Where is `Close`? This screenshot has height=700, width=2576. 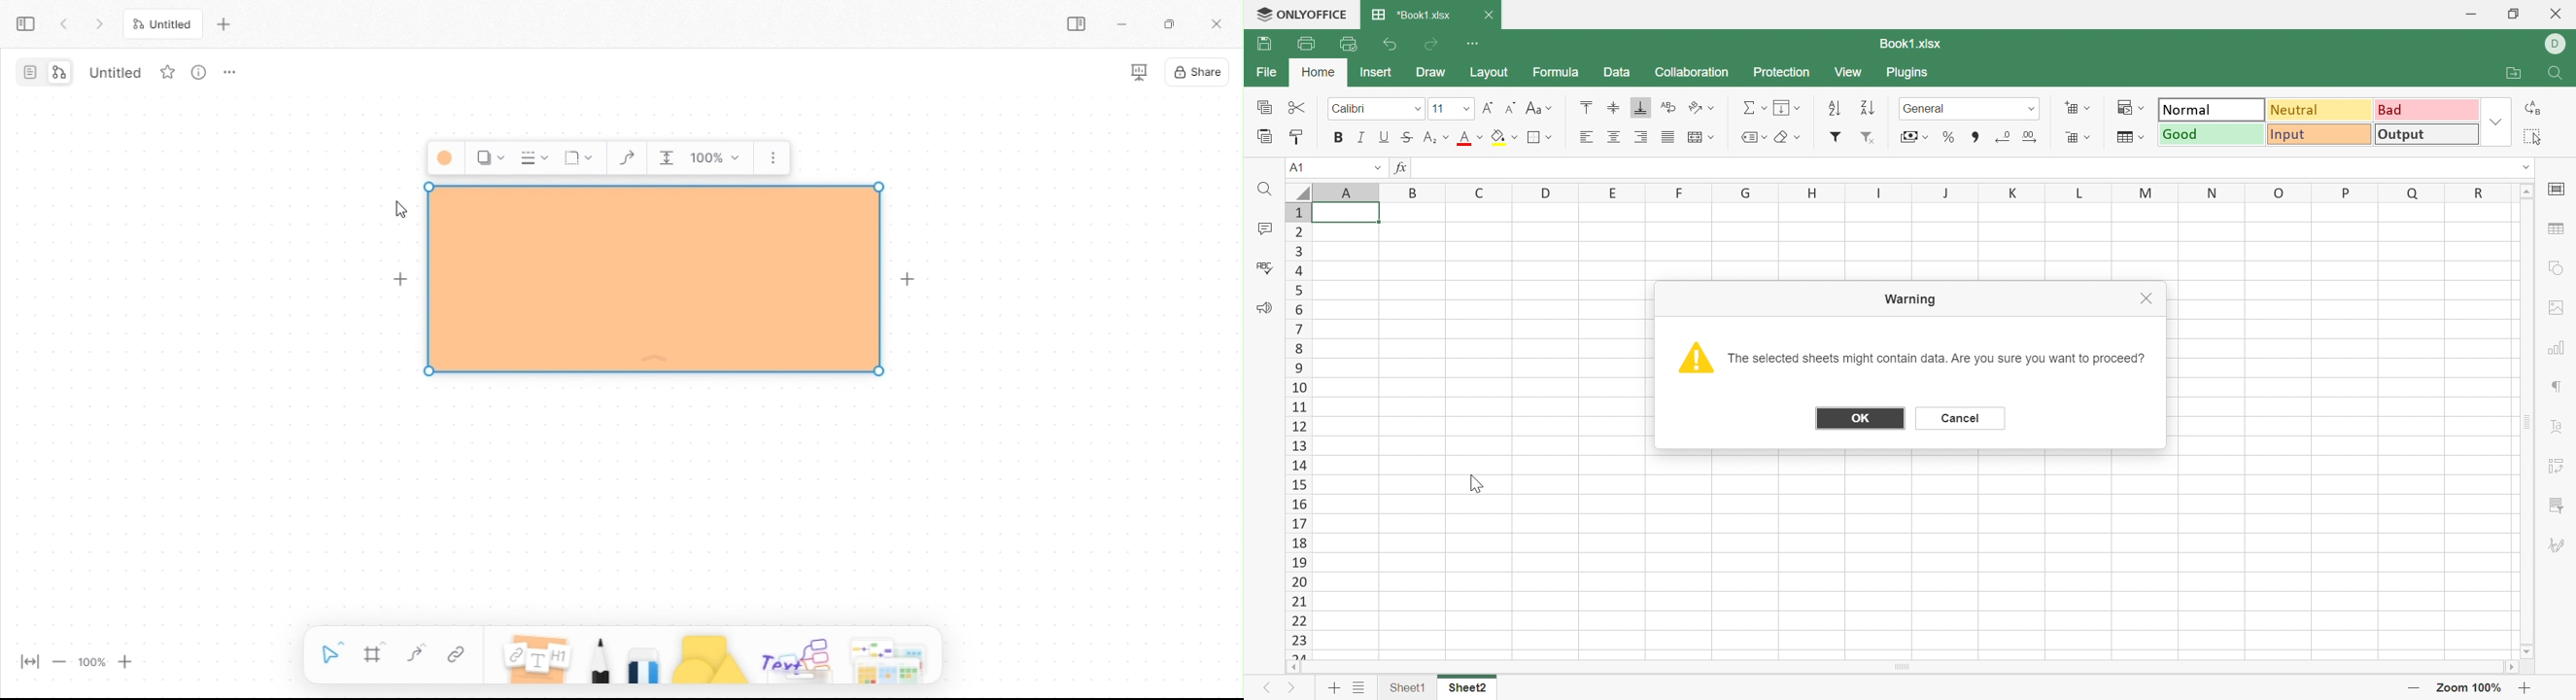 Close is located at coordinates (2150, 299).